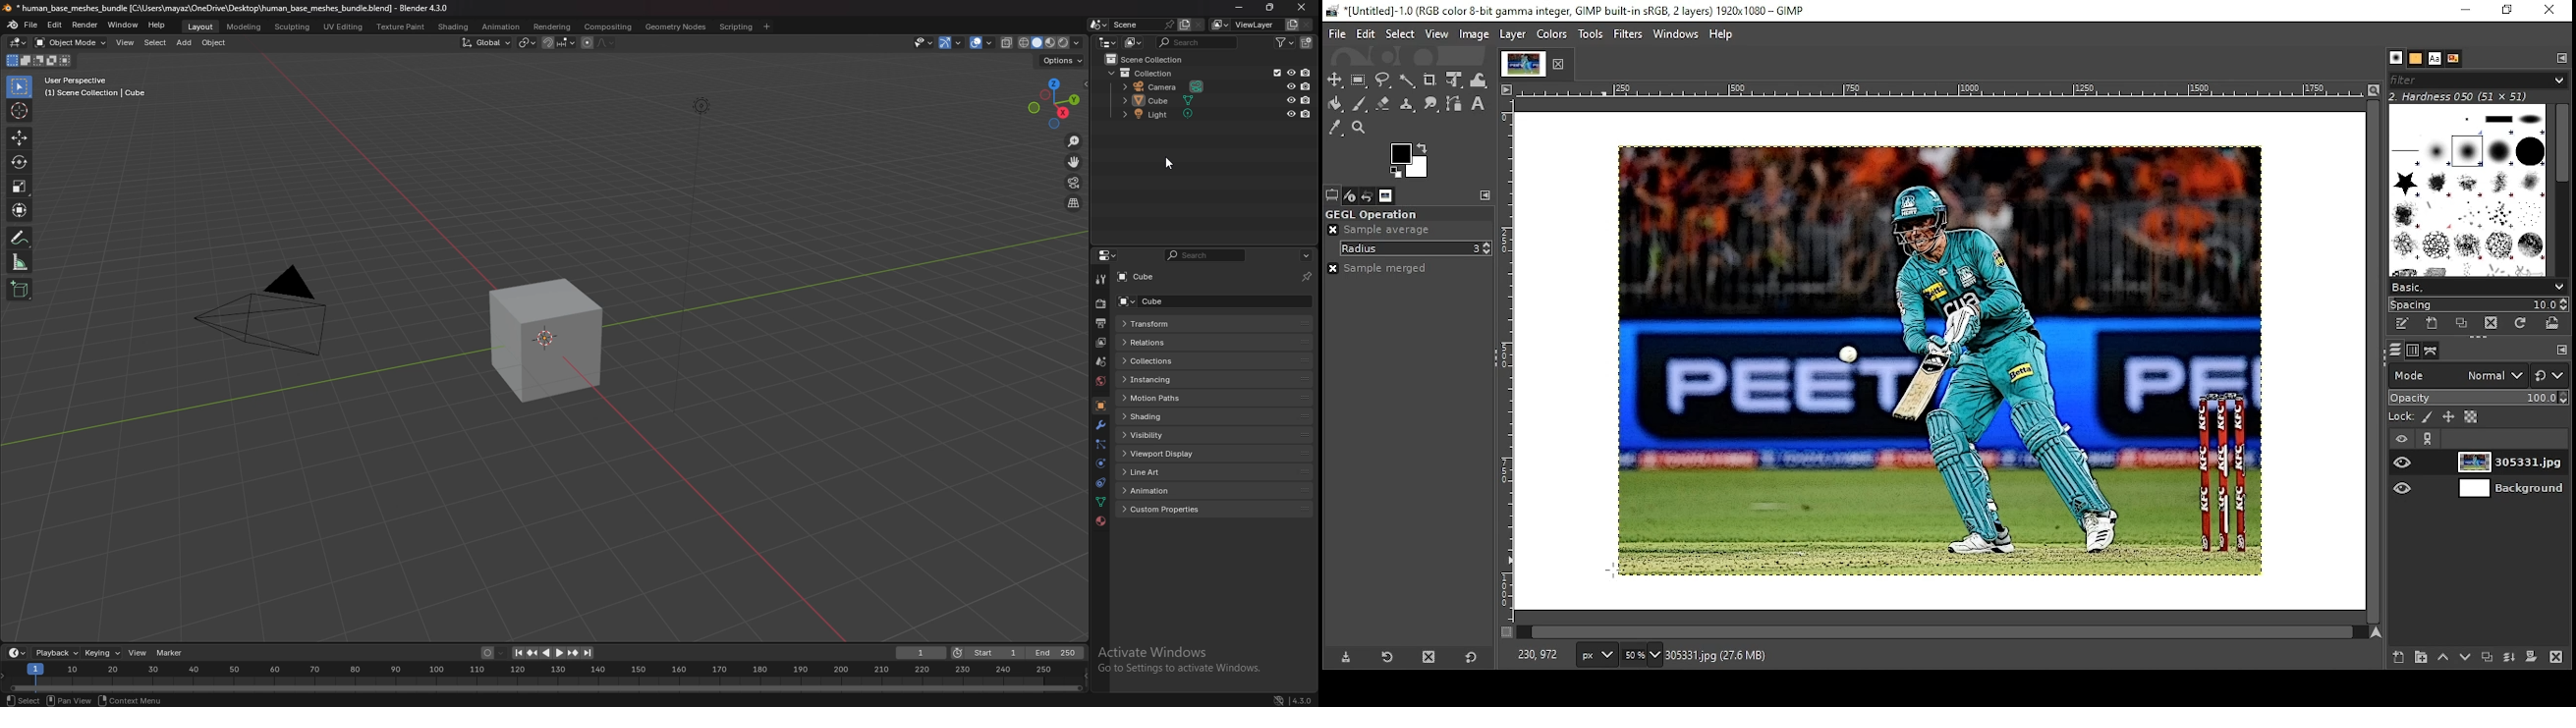 This screenshot has width=2576, height=728. Describe the element at coordinates (294, 26) in the screenshot. I see `sculpting` at that location.